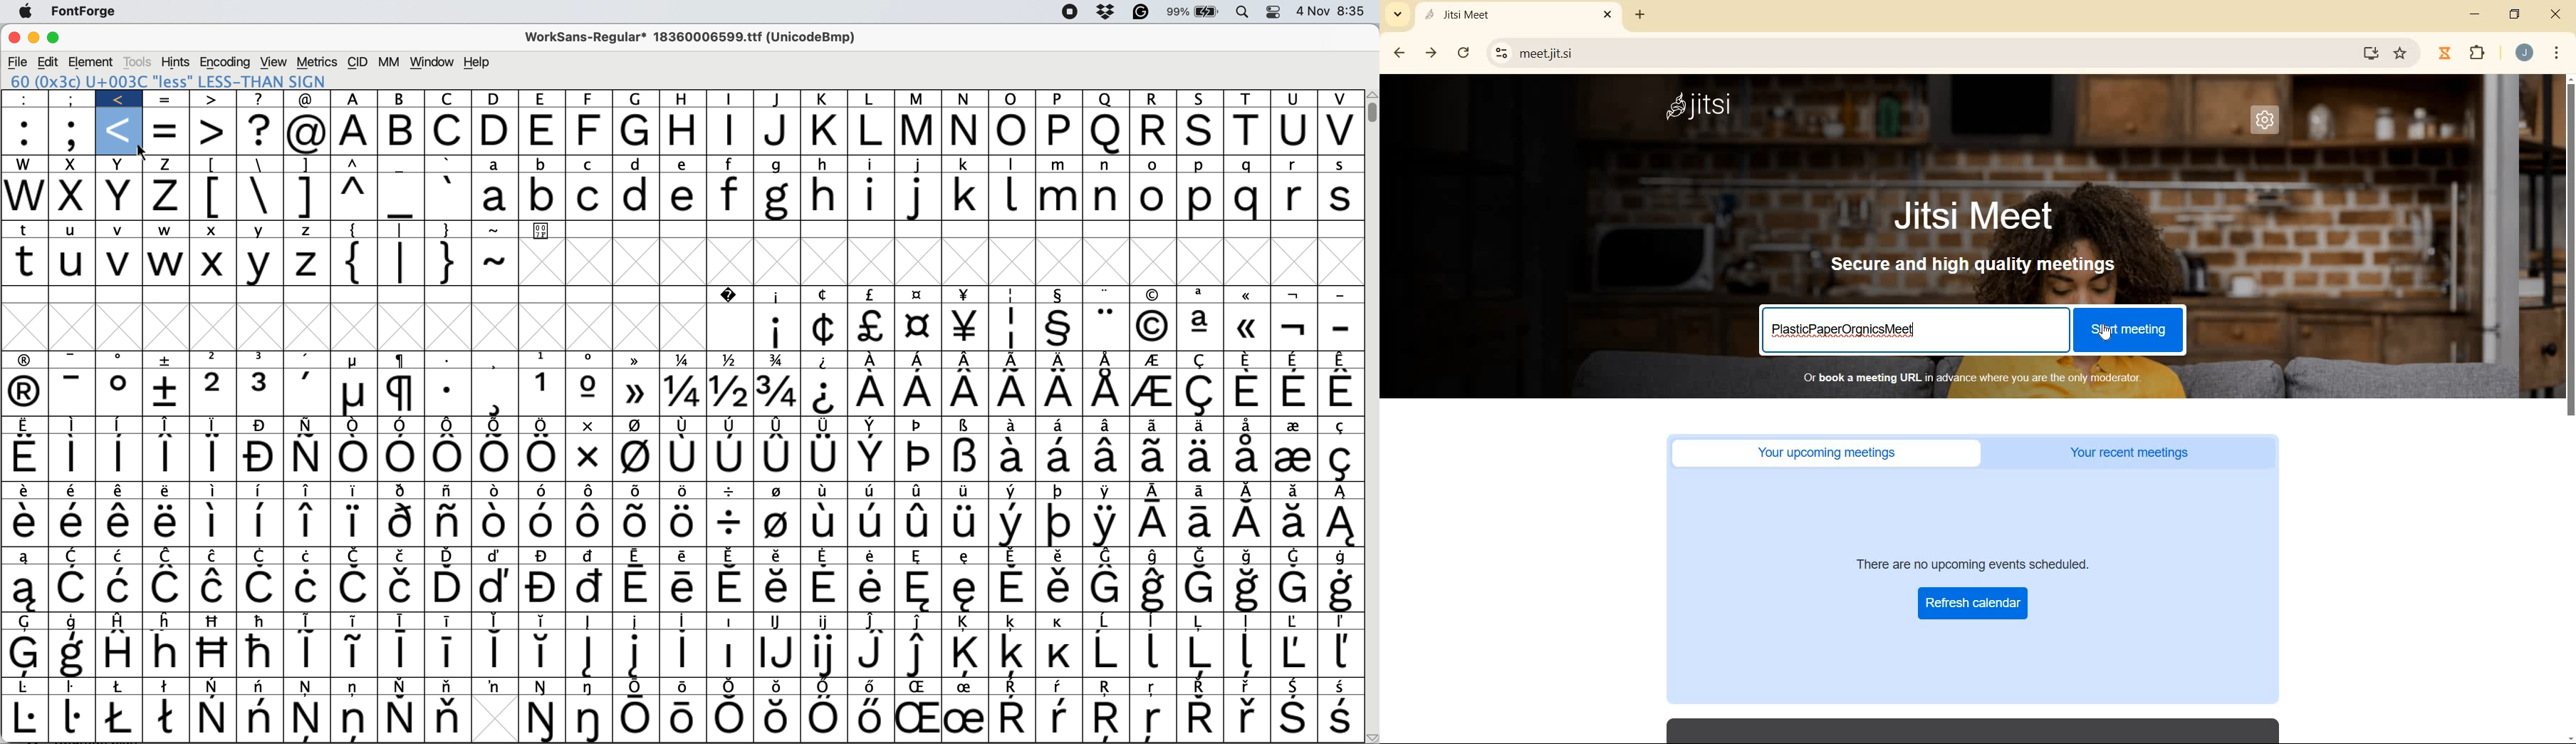 This screenshot has height=756, width=2576. What do you see at coordinates (1202, 719) in the screenshot?
I see `Symbol` at bounding box center [1202, 719].